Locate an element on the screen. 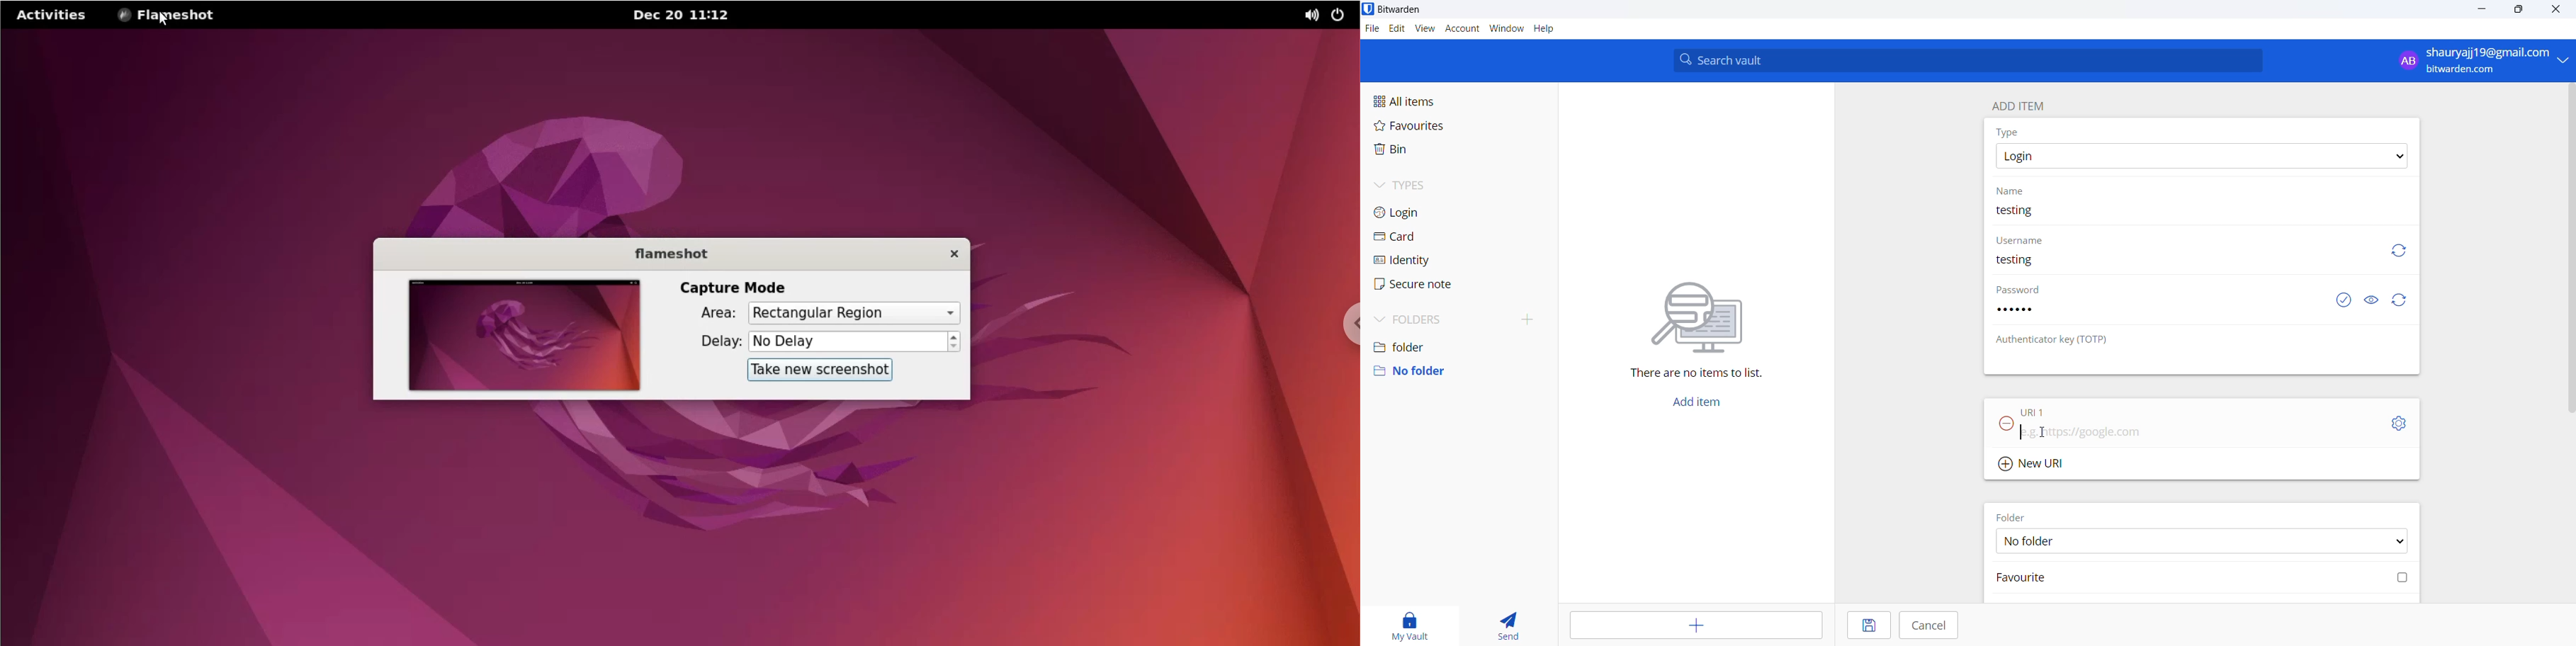  URL setting is located at coordinates (2393, 422).